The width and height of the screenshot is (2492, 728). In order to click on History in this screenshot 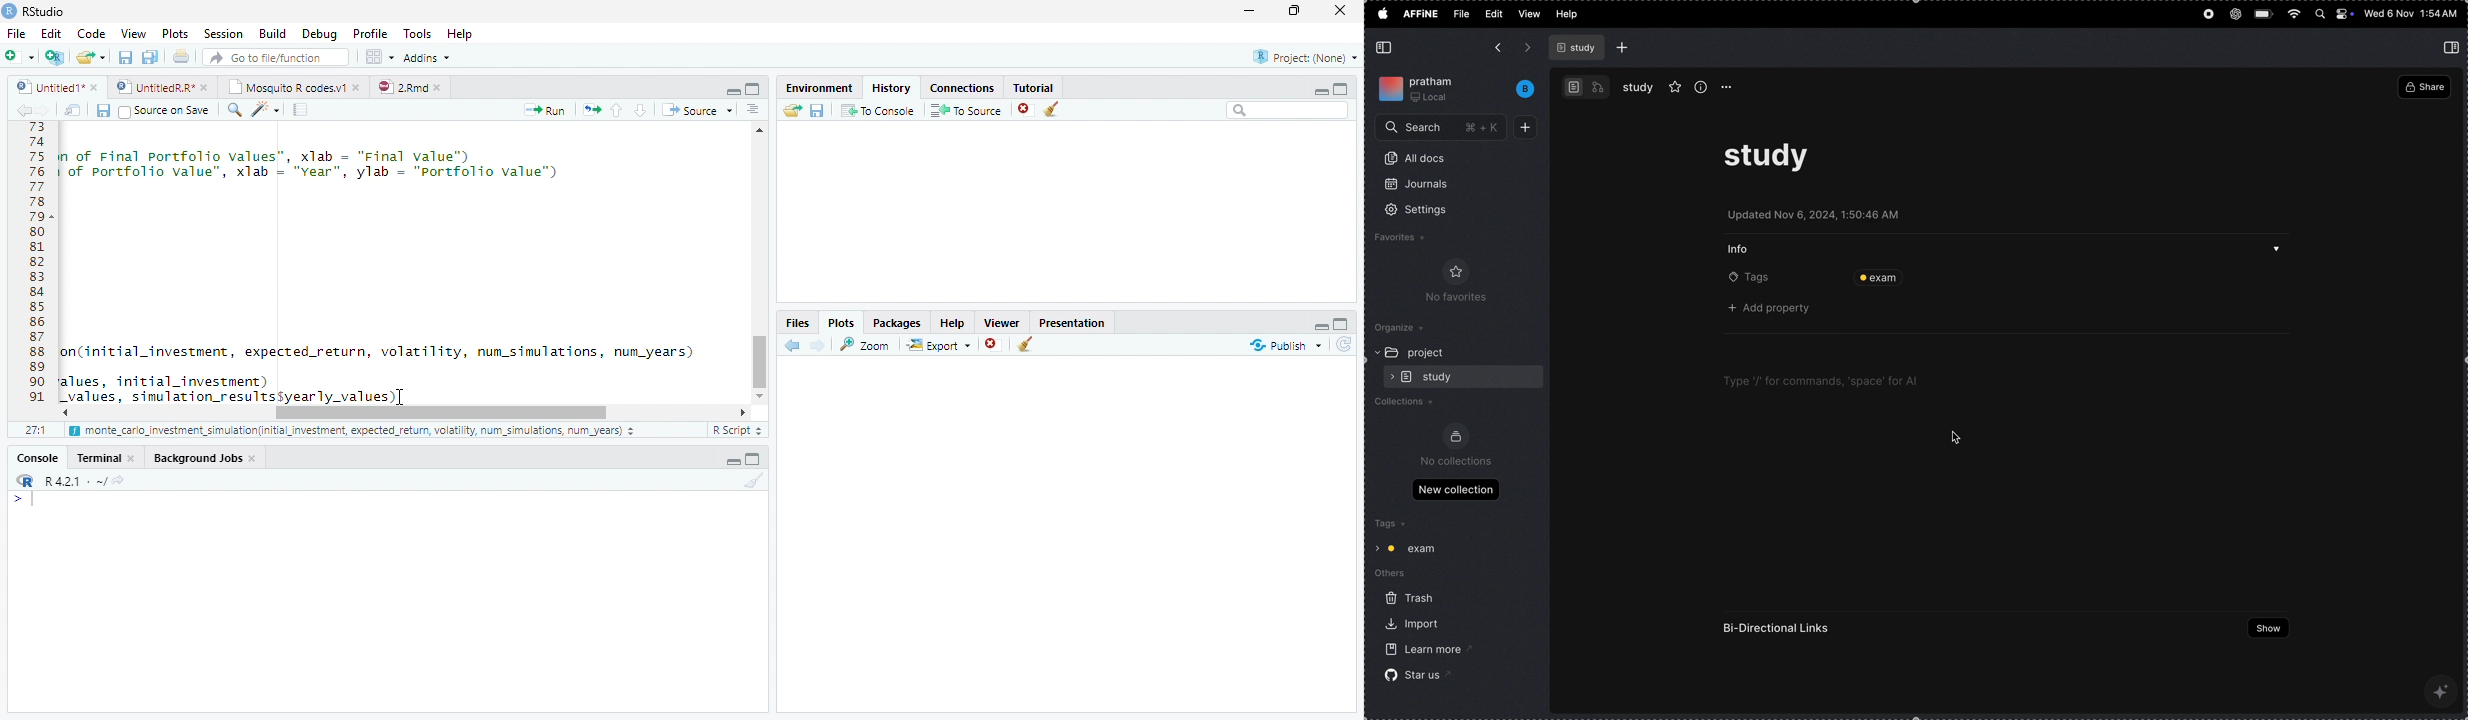, I will do `click(890, 86)`.